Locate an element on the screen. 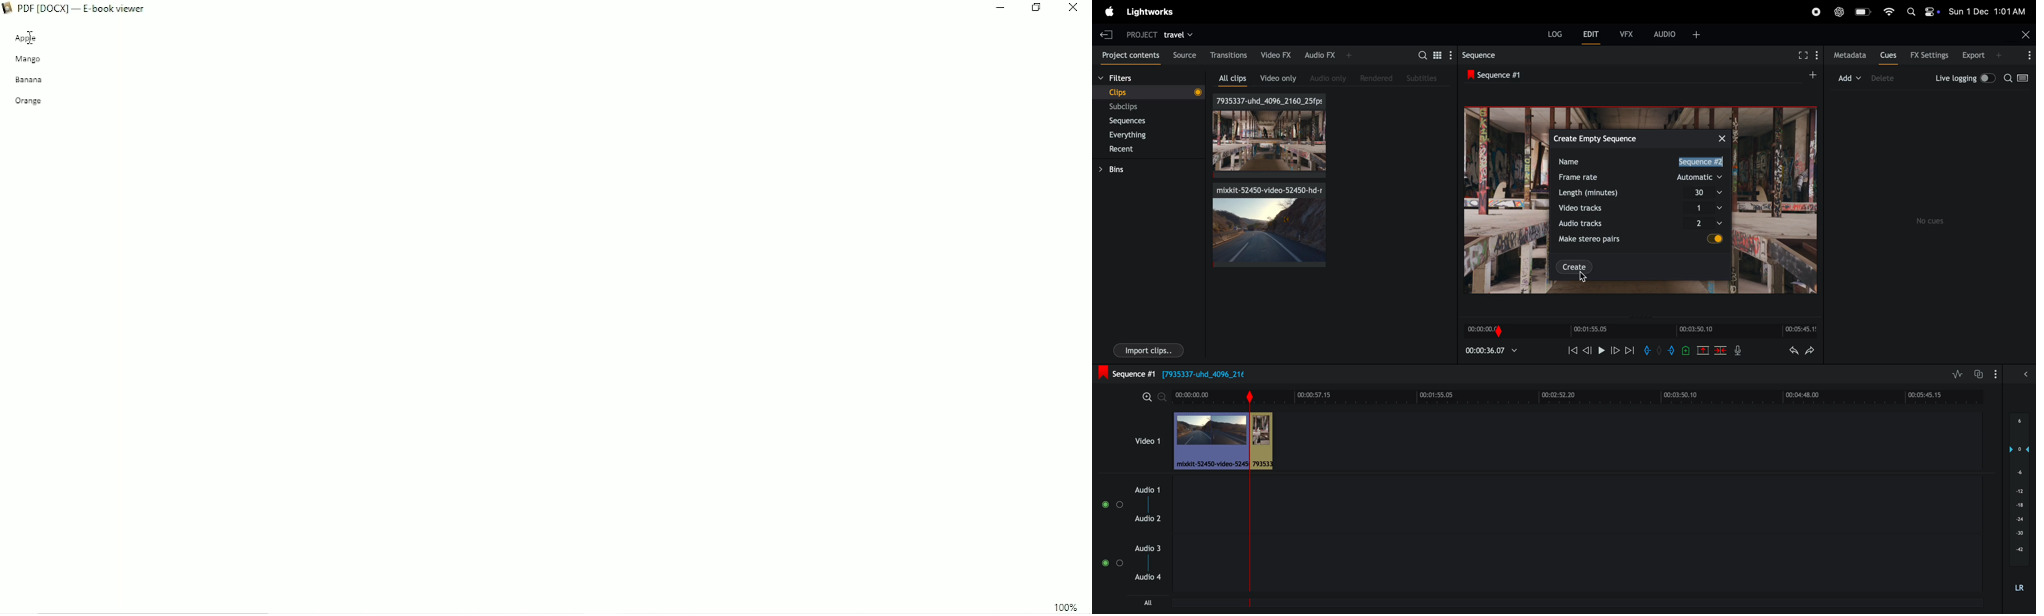  show settings menu is located at coordinates (1997, 374).